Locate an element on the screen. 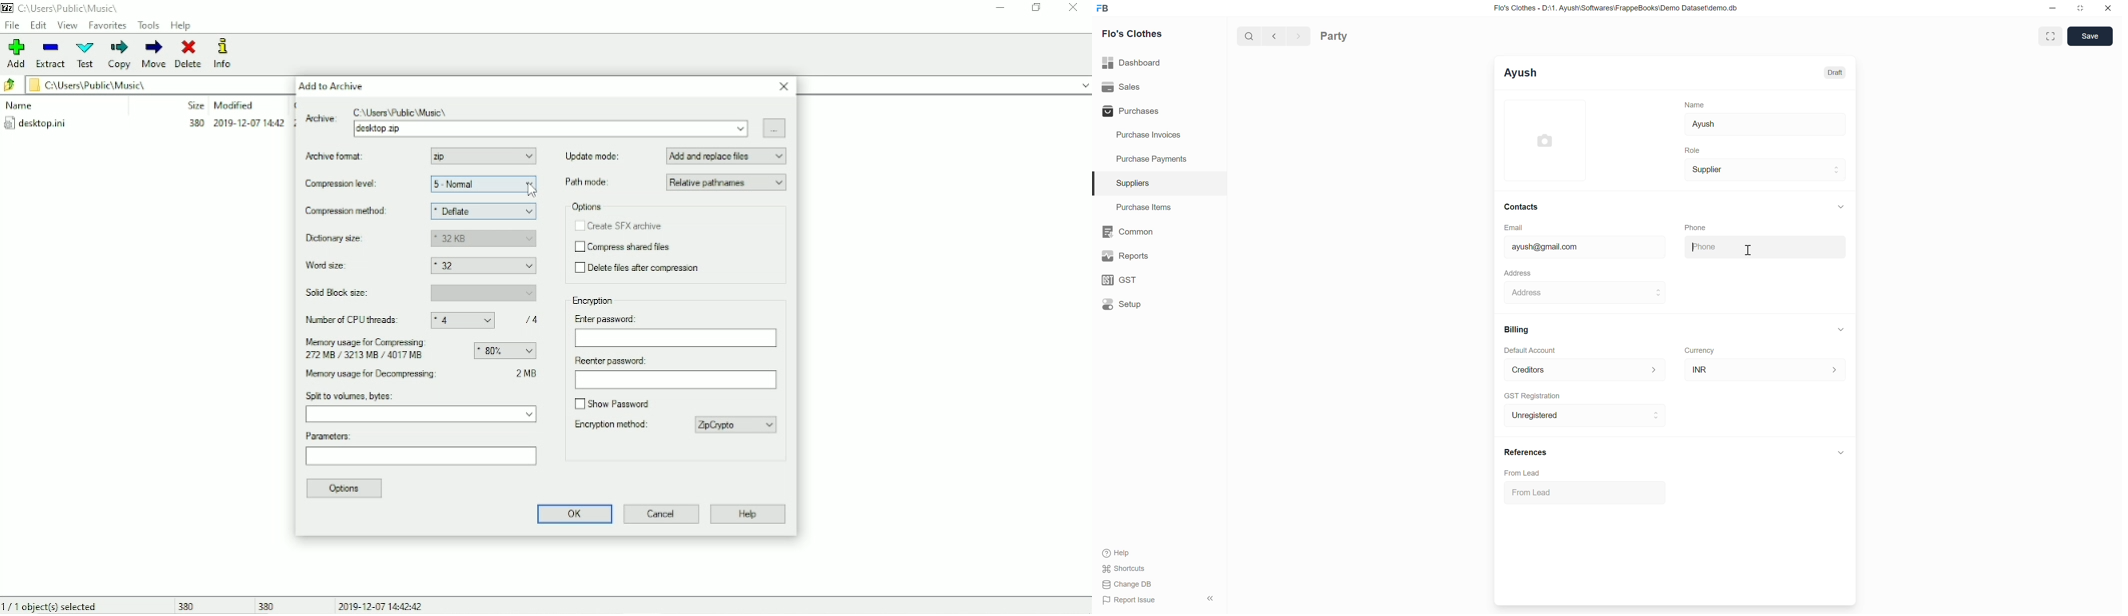  Email is located at coordinates (1513, 227).